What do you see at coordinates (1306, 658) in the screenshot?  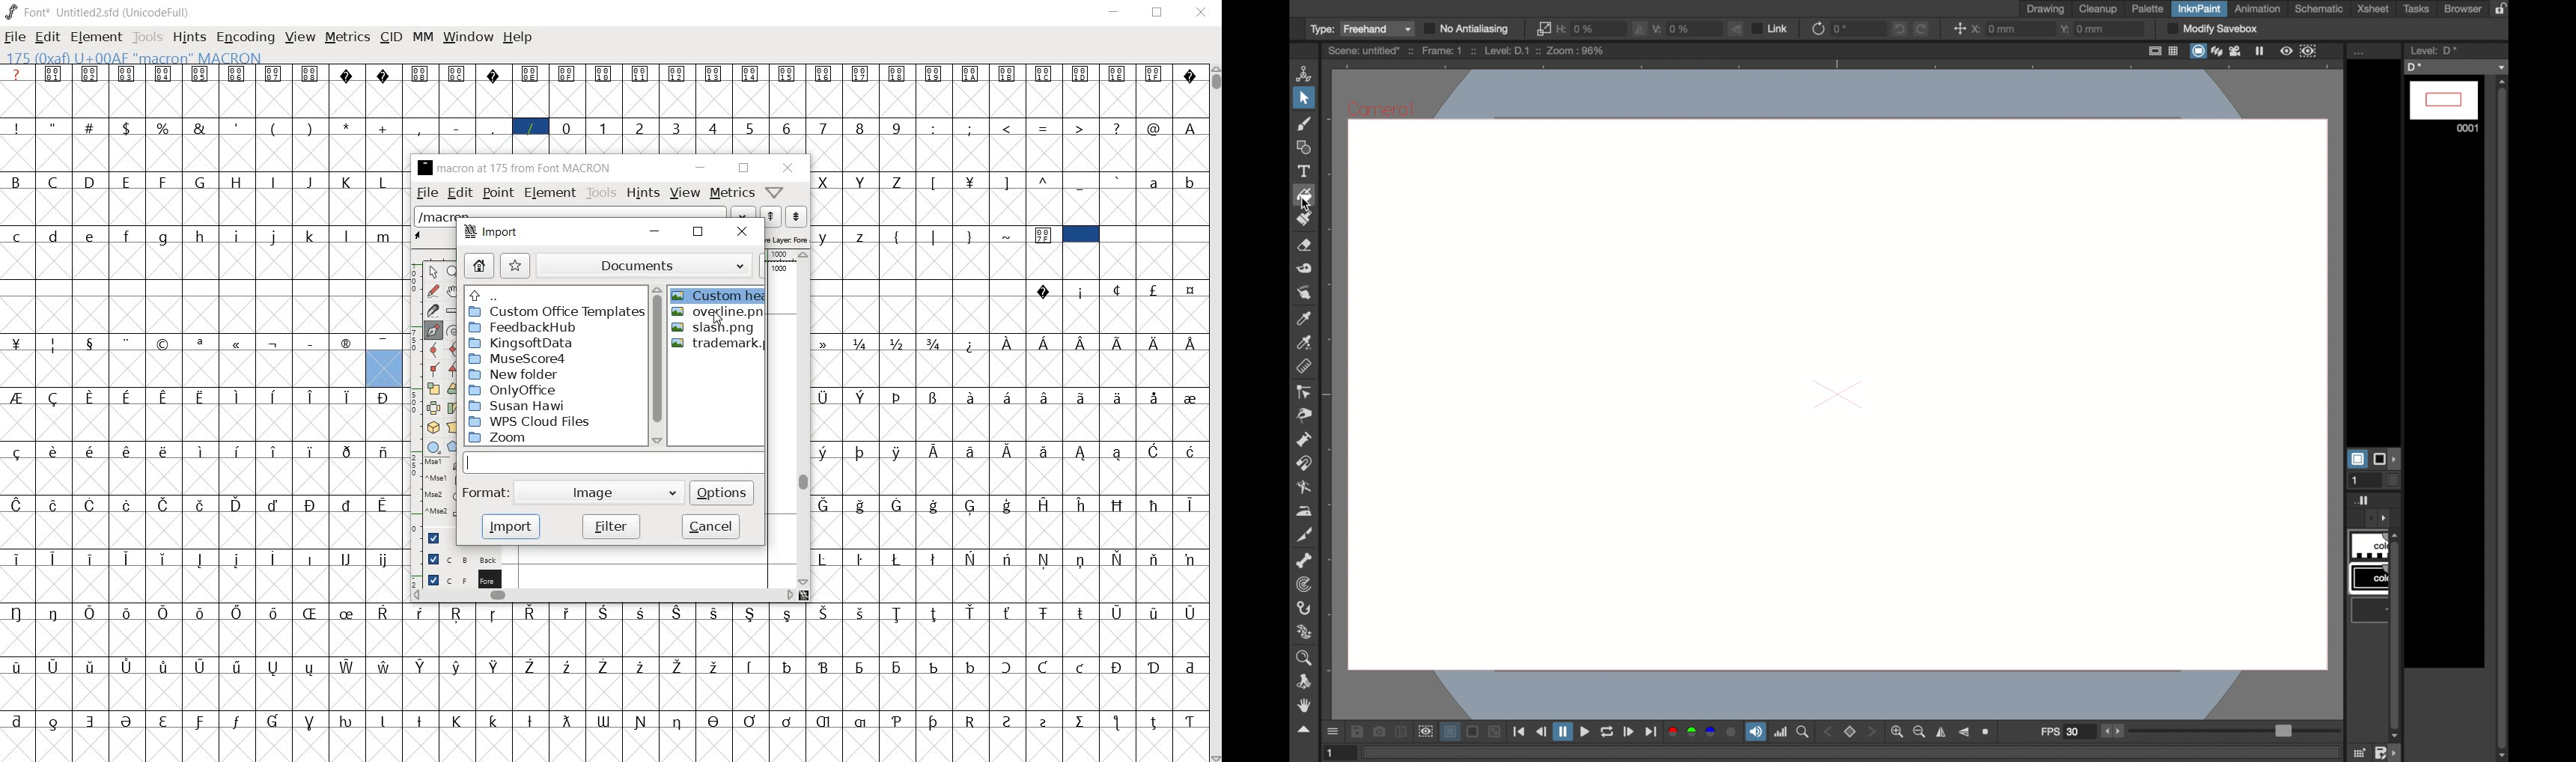 I see `zoom` at bounding box center [1306, 658].